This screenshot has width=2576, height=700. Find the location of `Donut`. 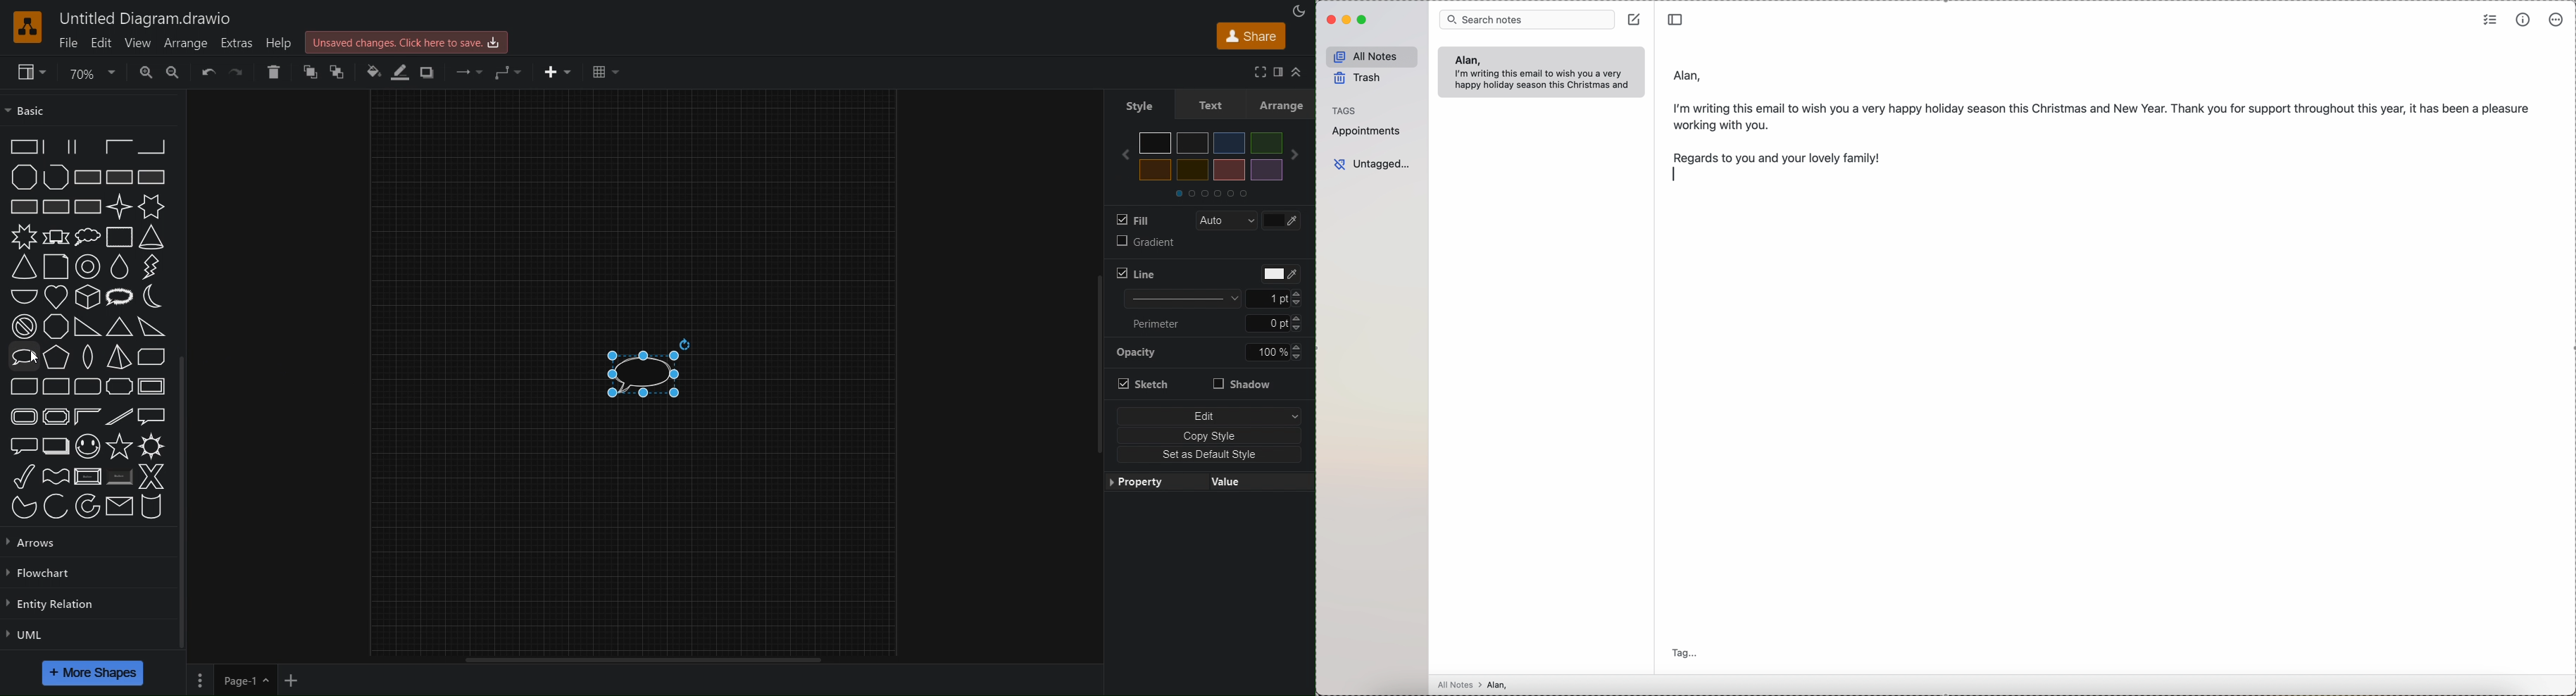

Donut is located at coordinates (87, 266).